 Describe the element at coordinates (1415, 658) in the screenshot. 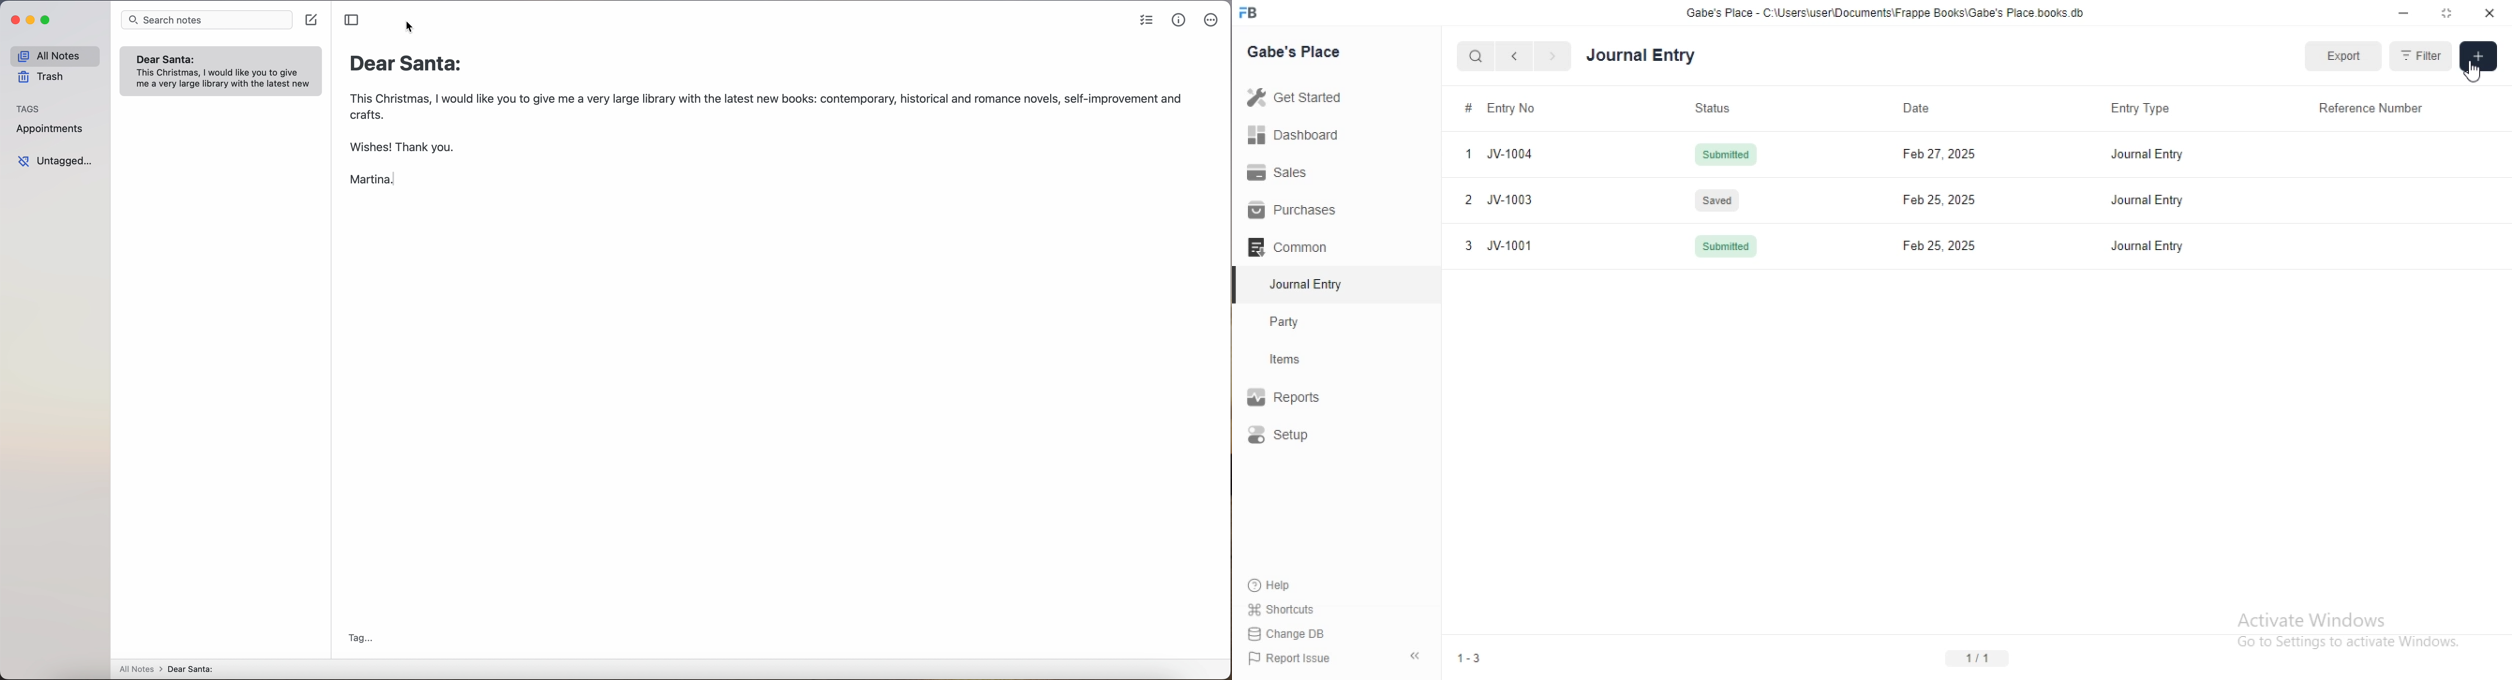

I see `hide` at that location.